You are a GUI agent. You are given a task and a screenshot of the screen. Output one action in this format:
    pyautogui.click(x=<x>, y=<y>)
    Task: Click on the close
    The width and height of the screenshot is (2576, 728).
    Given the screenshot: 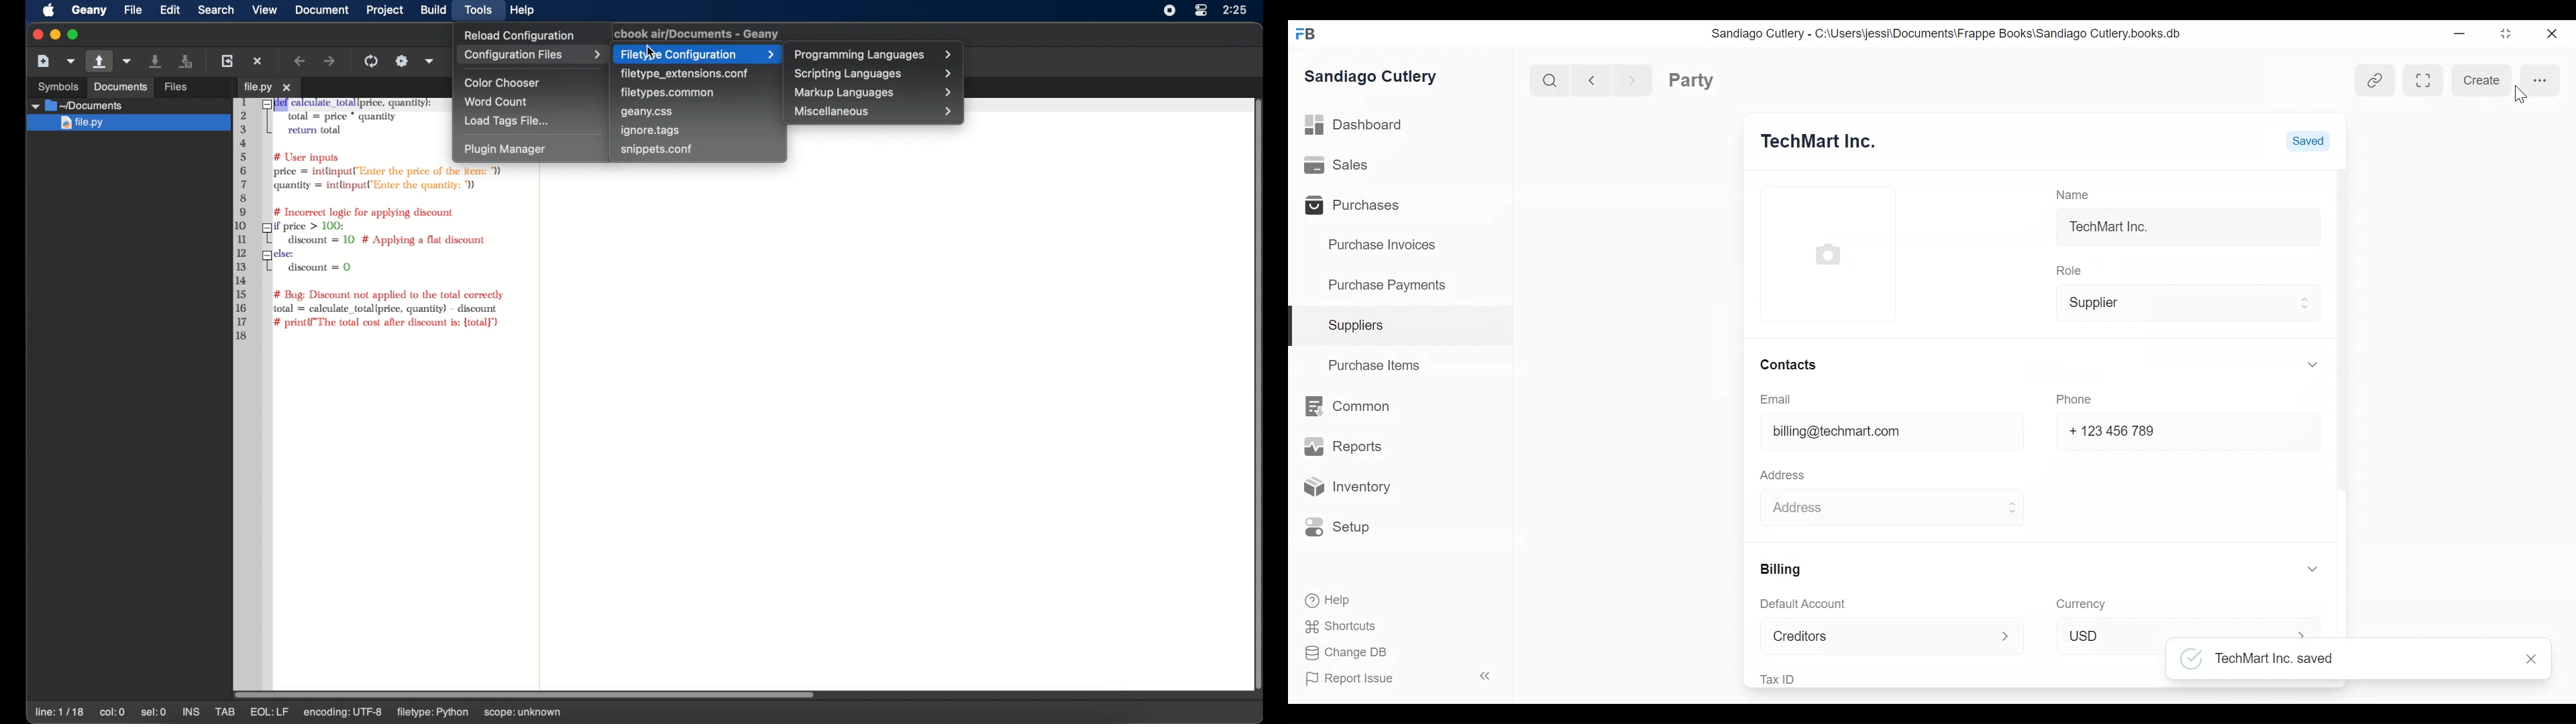 What is the action you would take?
    pyautogui.click(x=2527, y=659)
    